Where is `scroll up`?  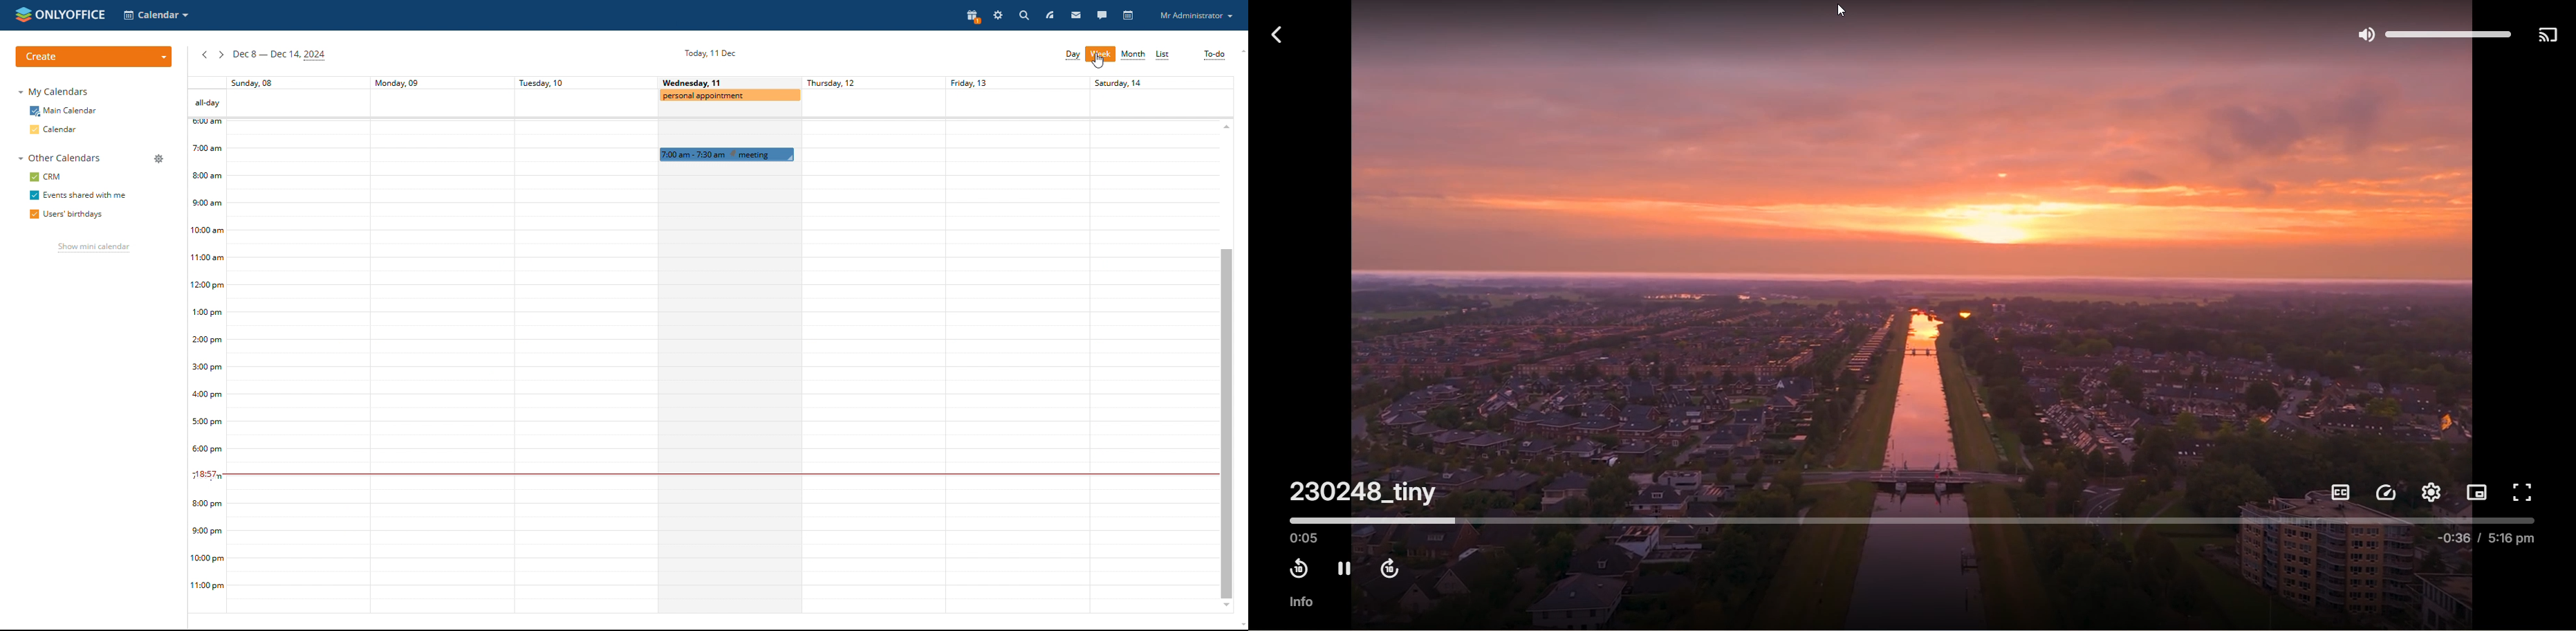 scroll up is located at coordinates (1227, 126).